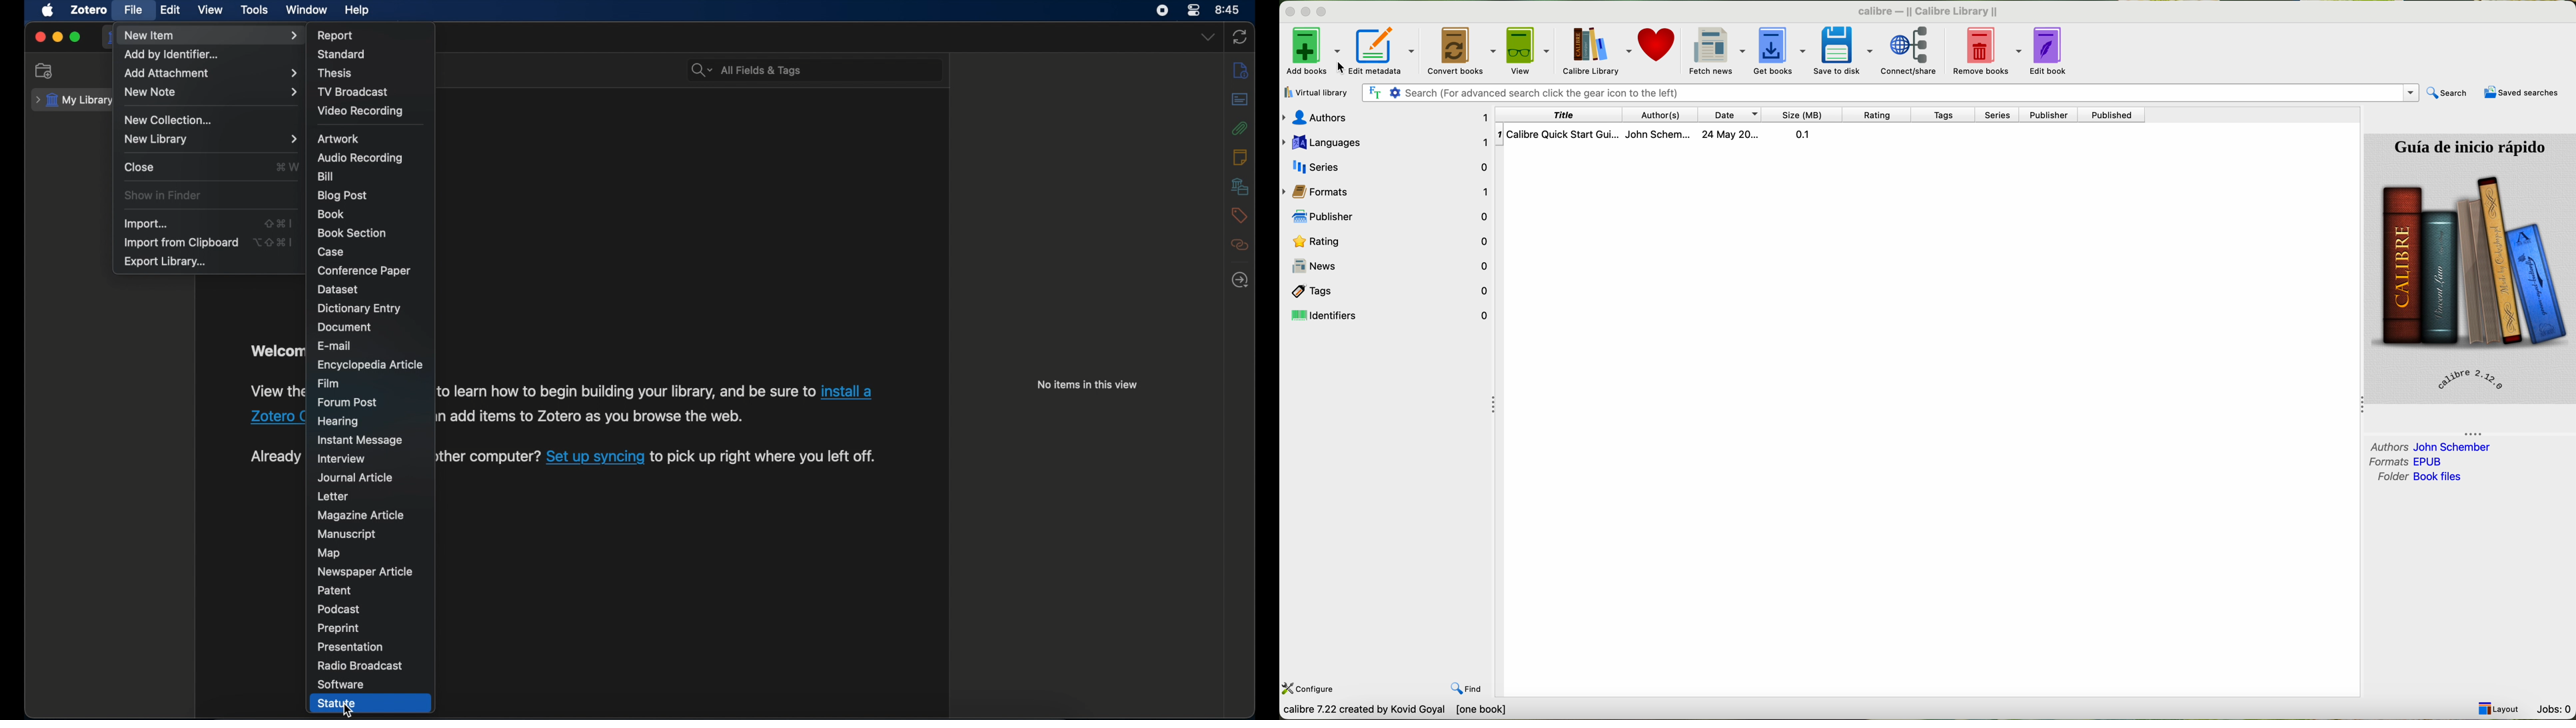 The height and width of the screenshot is (728, 2576). I want to click on shortcut, so click(289, 167).